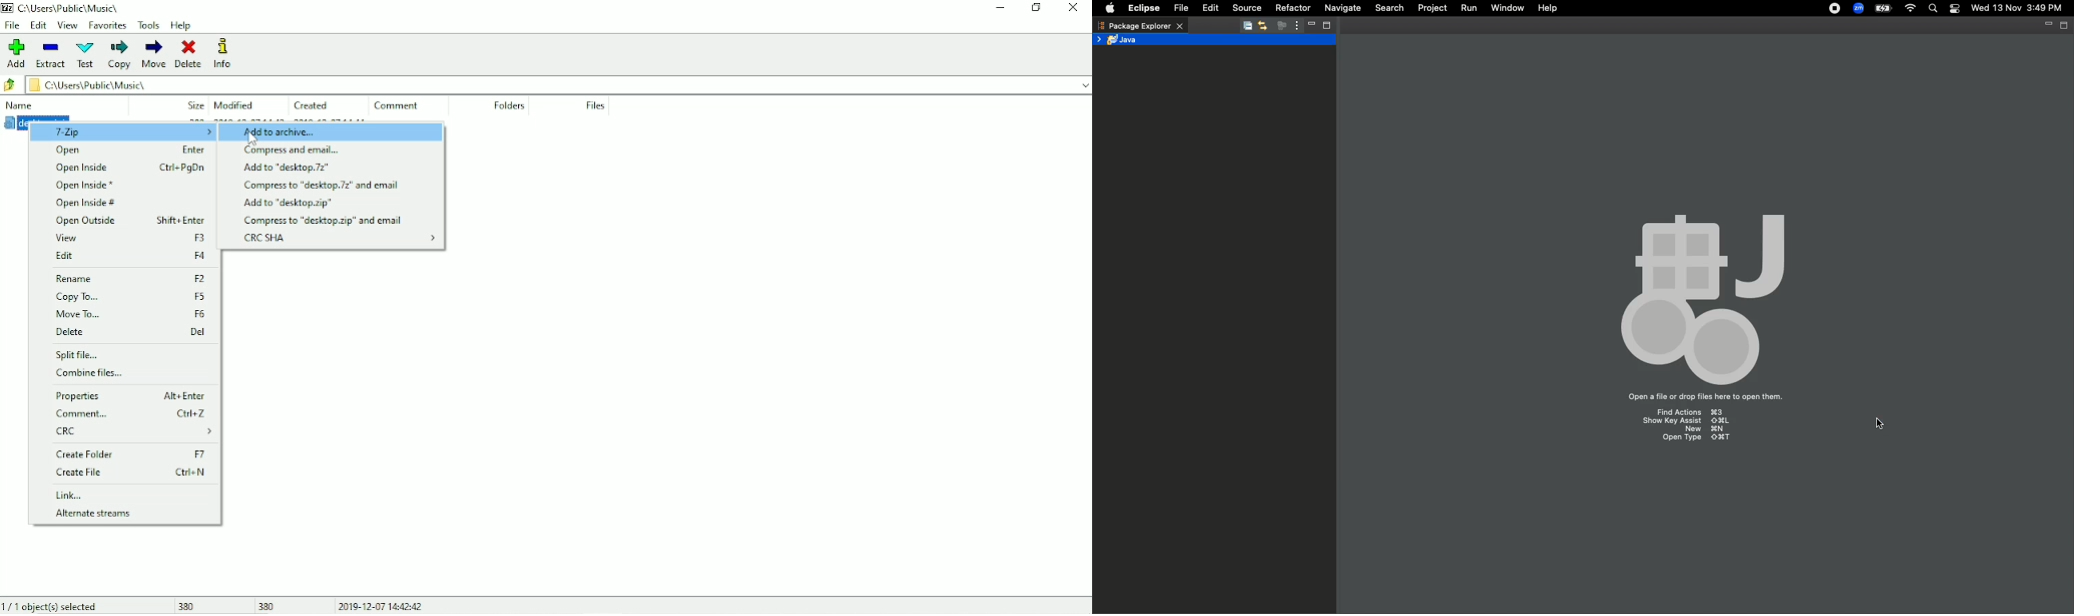  I want to click on Comment, so click(130, 413).